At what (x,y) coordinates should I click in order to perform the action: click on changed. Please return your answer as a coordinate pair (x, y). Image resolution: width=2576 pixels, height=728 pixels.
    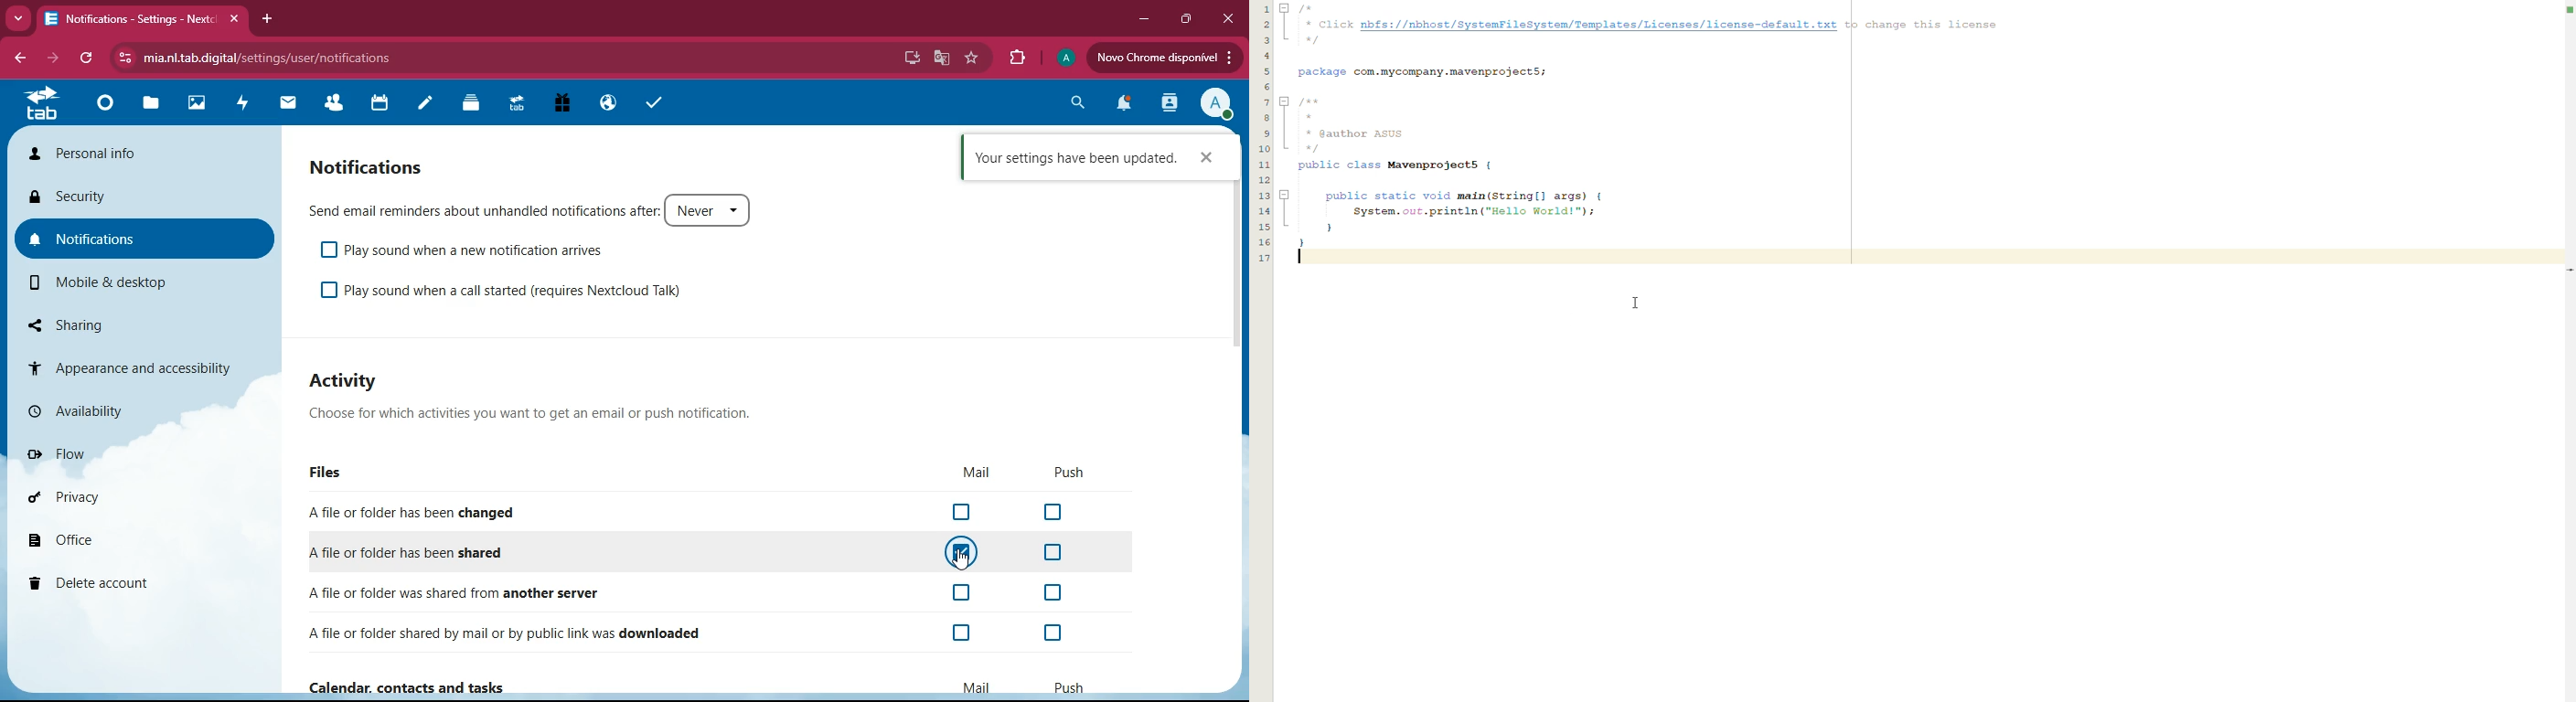
    Looking at the image, I should click on (424, 514).